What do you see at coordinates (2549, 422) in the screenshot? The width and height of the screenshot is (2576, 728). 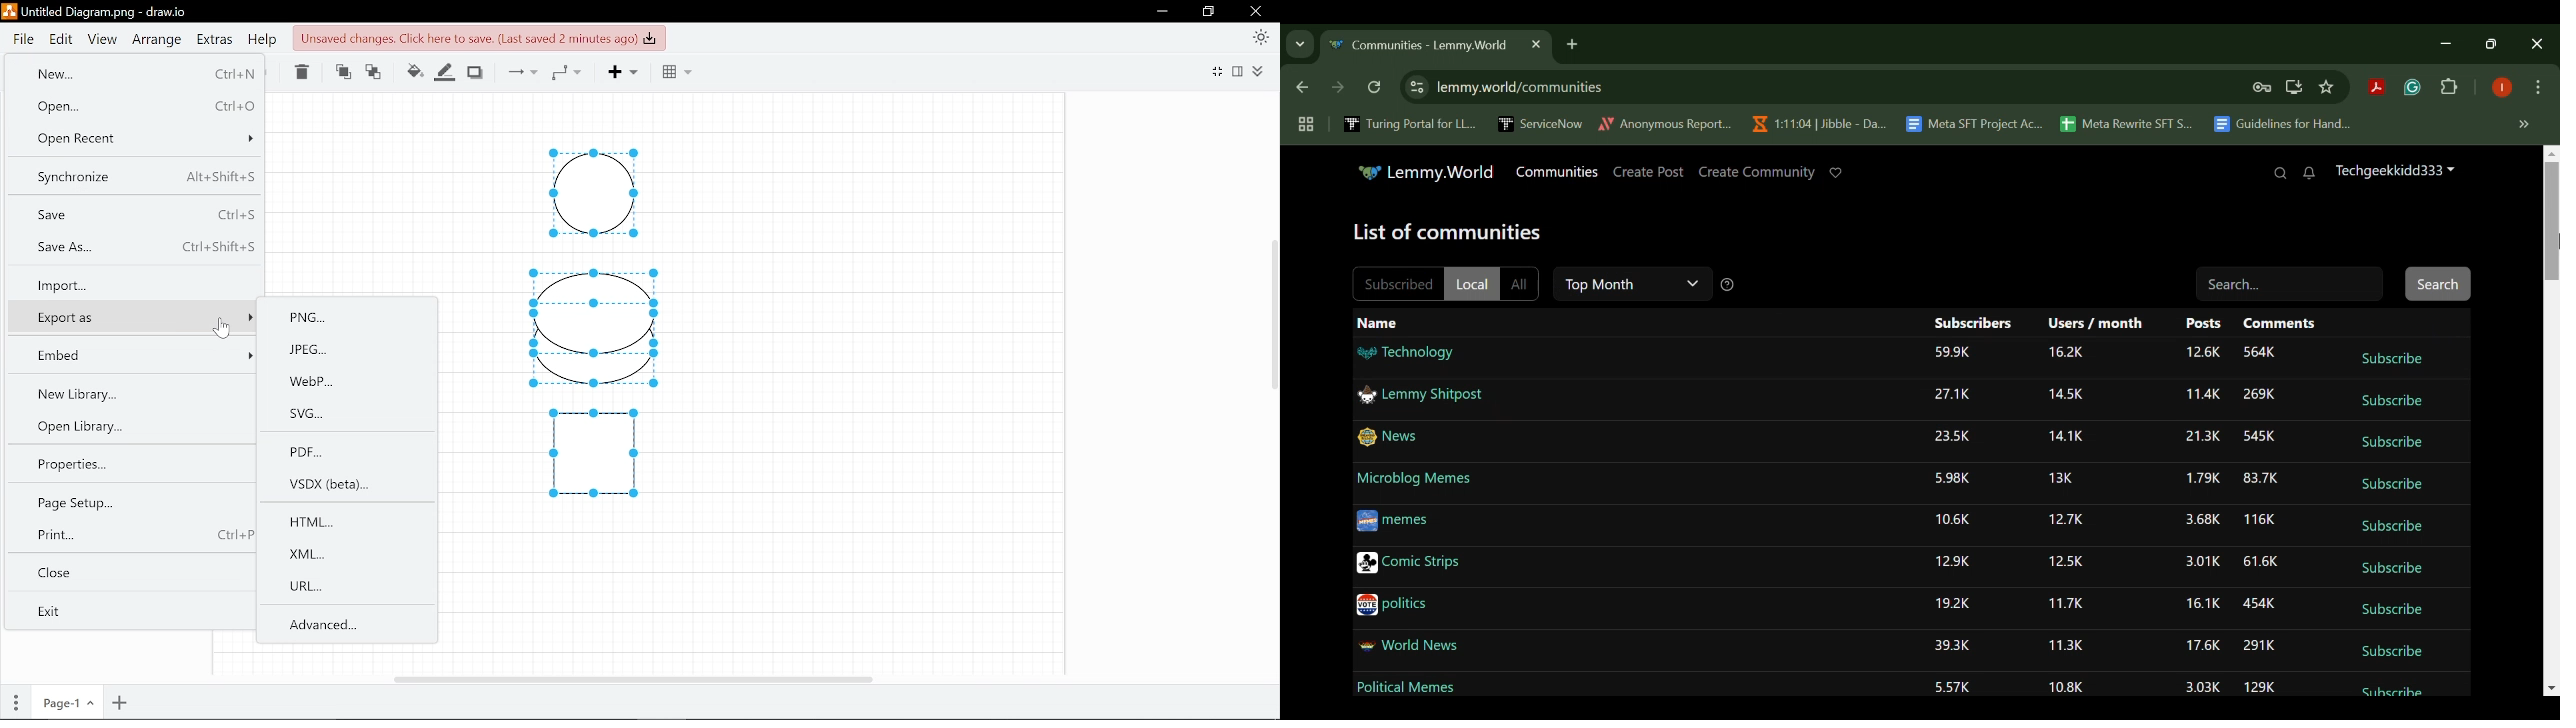 I see `Scroll Bar` at bounding box center [2549, 422].